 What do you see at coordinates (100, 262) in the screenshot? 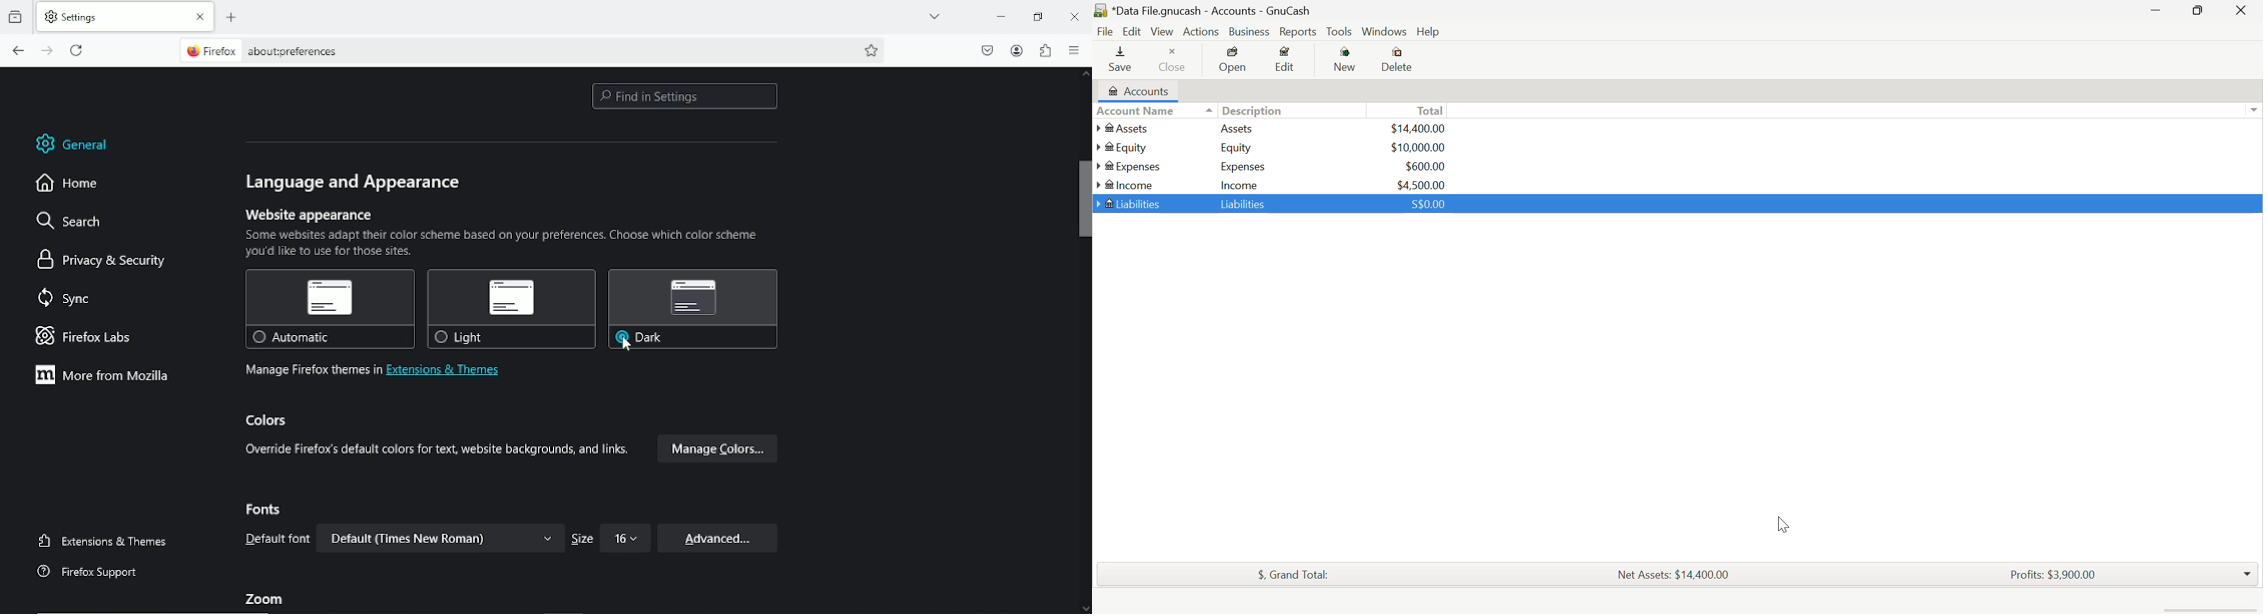
I see `privacy & security` at bounding box center [100, 262].